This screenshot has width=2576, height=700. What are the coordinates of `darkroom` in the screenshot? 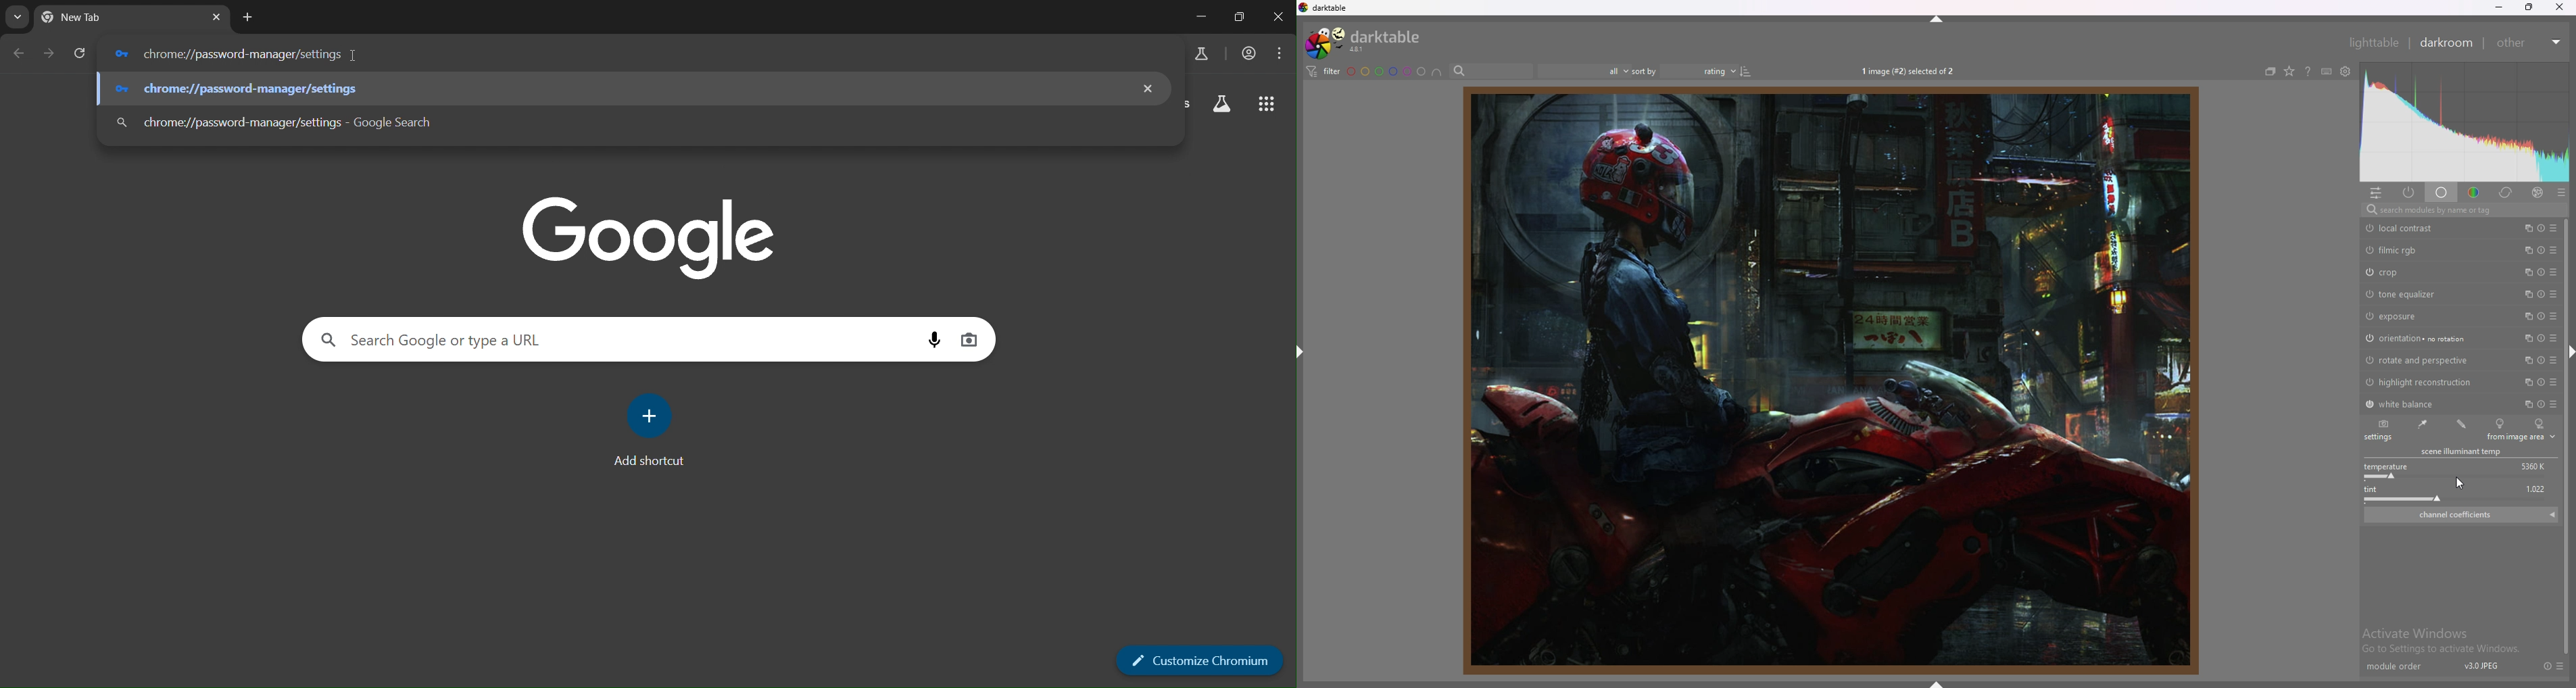 It's located at (2448, 43).